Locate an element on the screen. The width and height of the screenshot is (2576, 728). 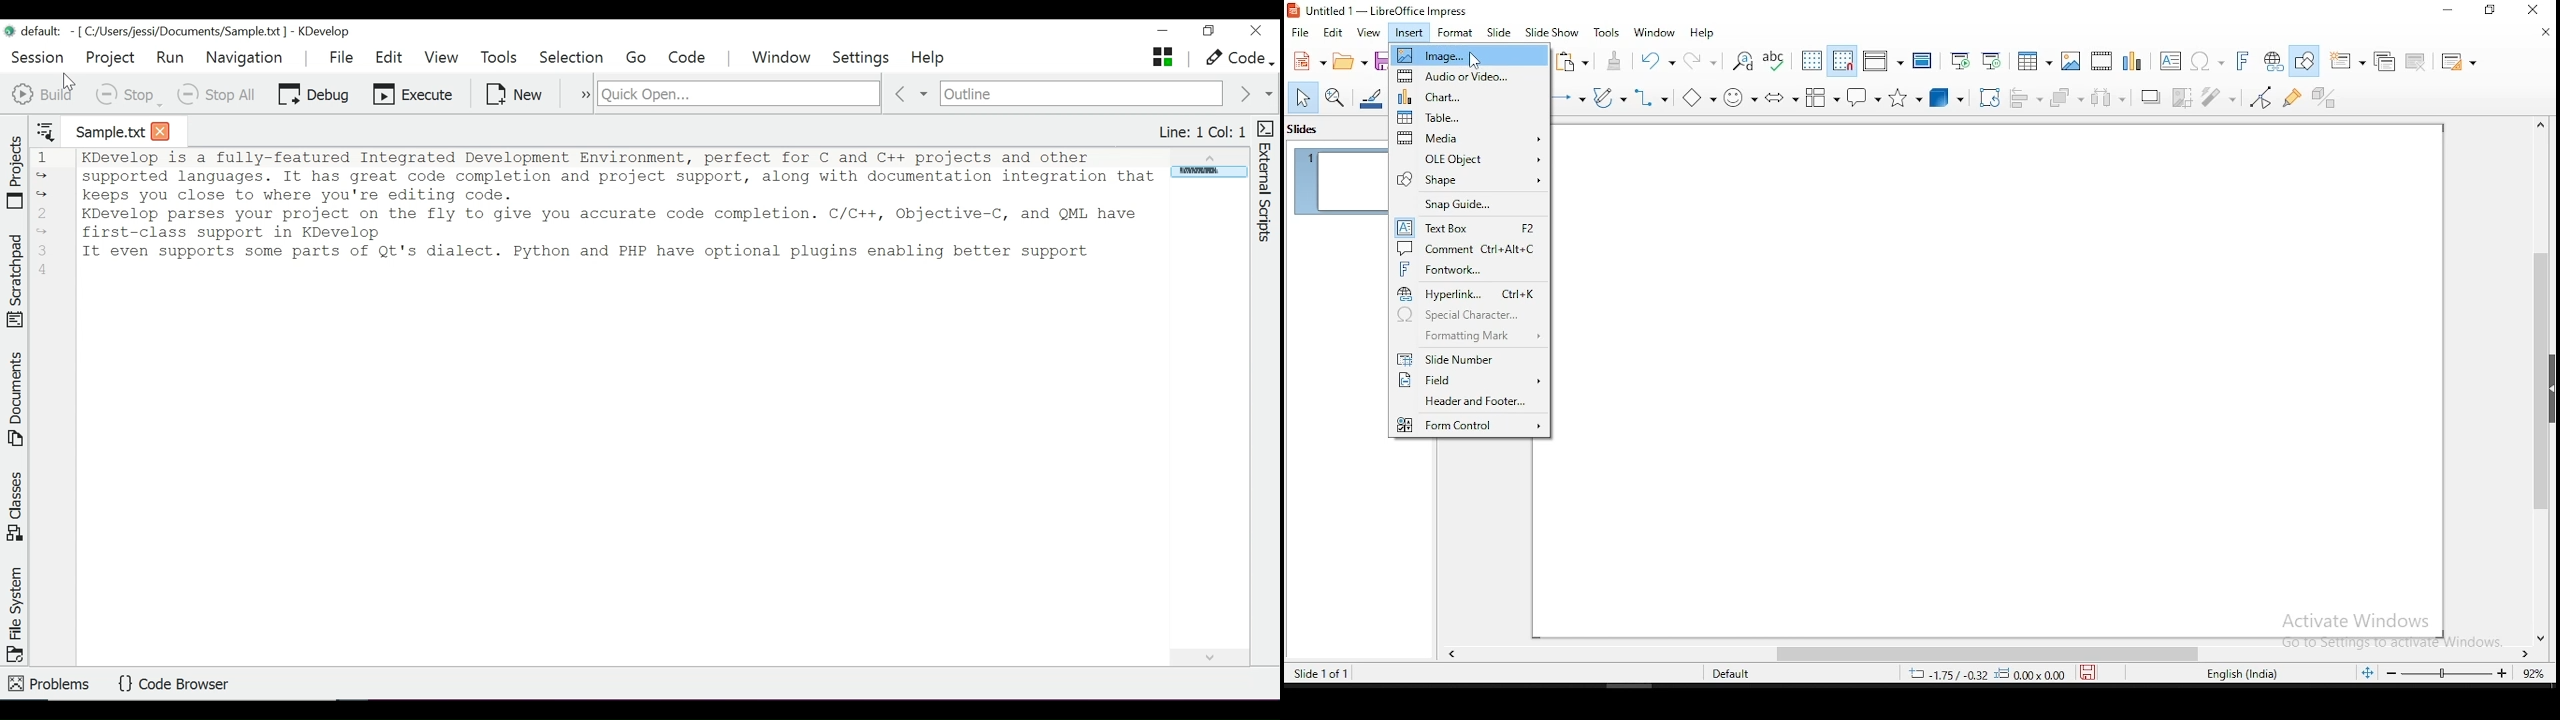
icon and filename is located at coordinates (1399, 9).